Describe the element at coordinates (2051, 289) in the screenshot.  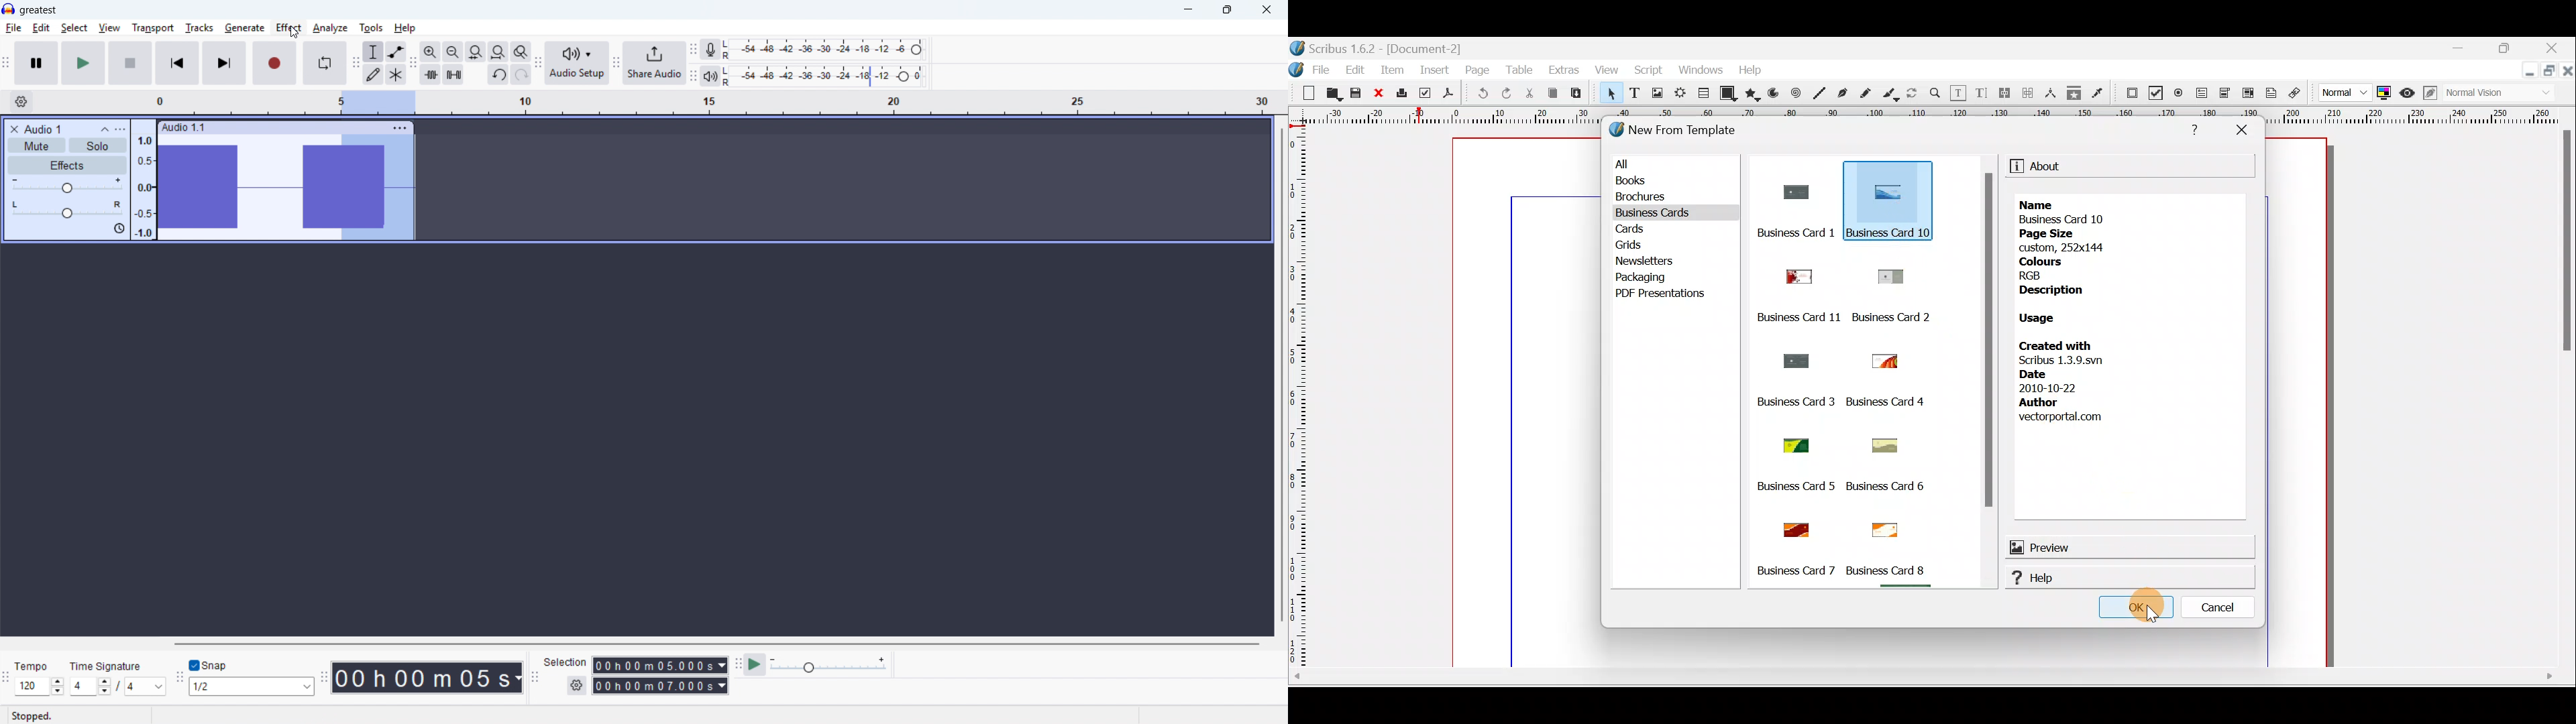
I see `Description` at that location.